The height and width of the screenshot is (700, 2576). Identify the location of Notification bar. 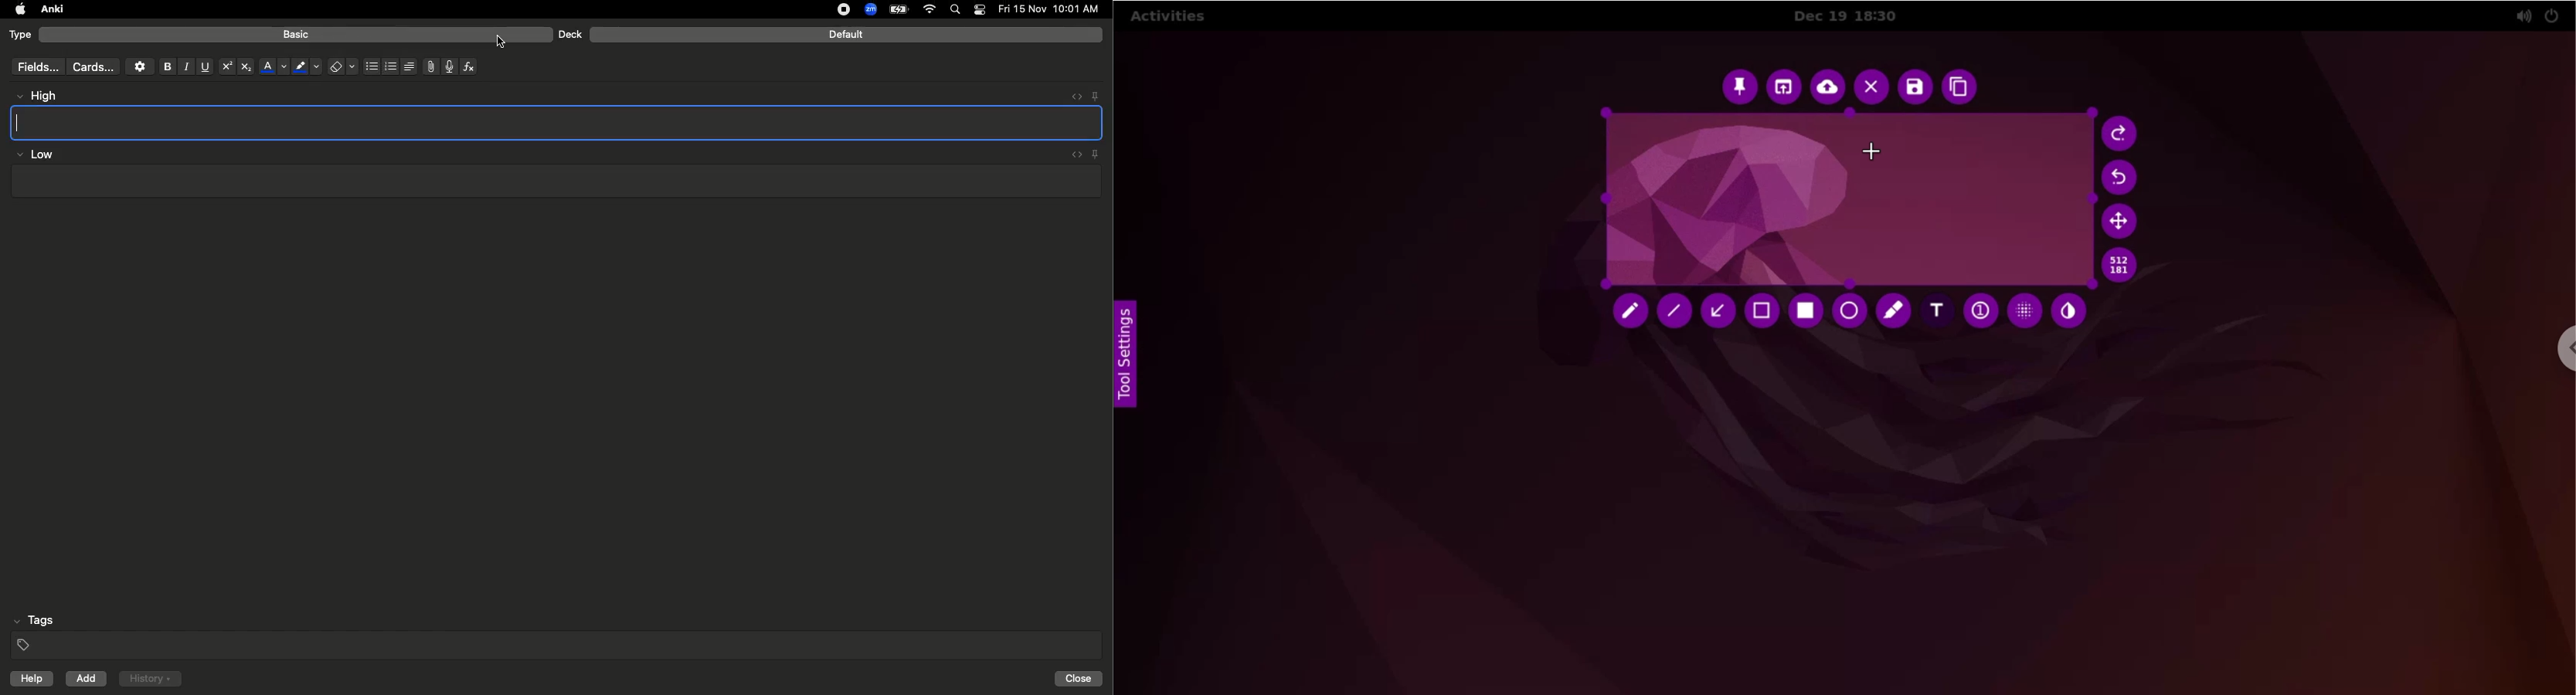
(980, 10).